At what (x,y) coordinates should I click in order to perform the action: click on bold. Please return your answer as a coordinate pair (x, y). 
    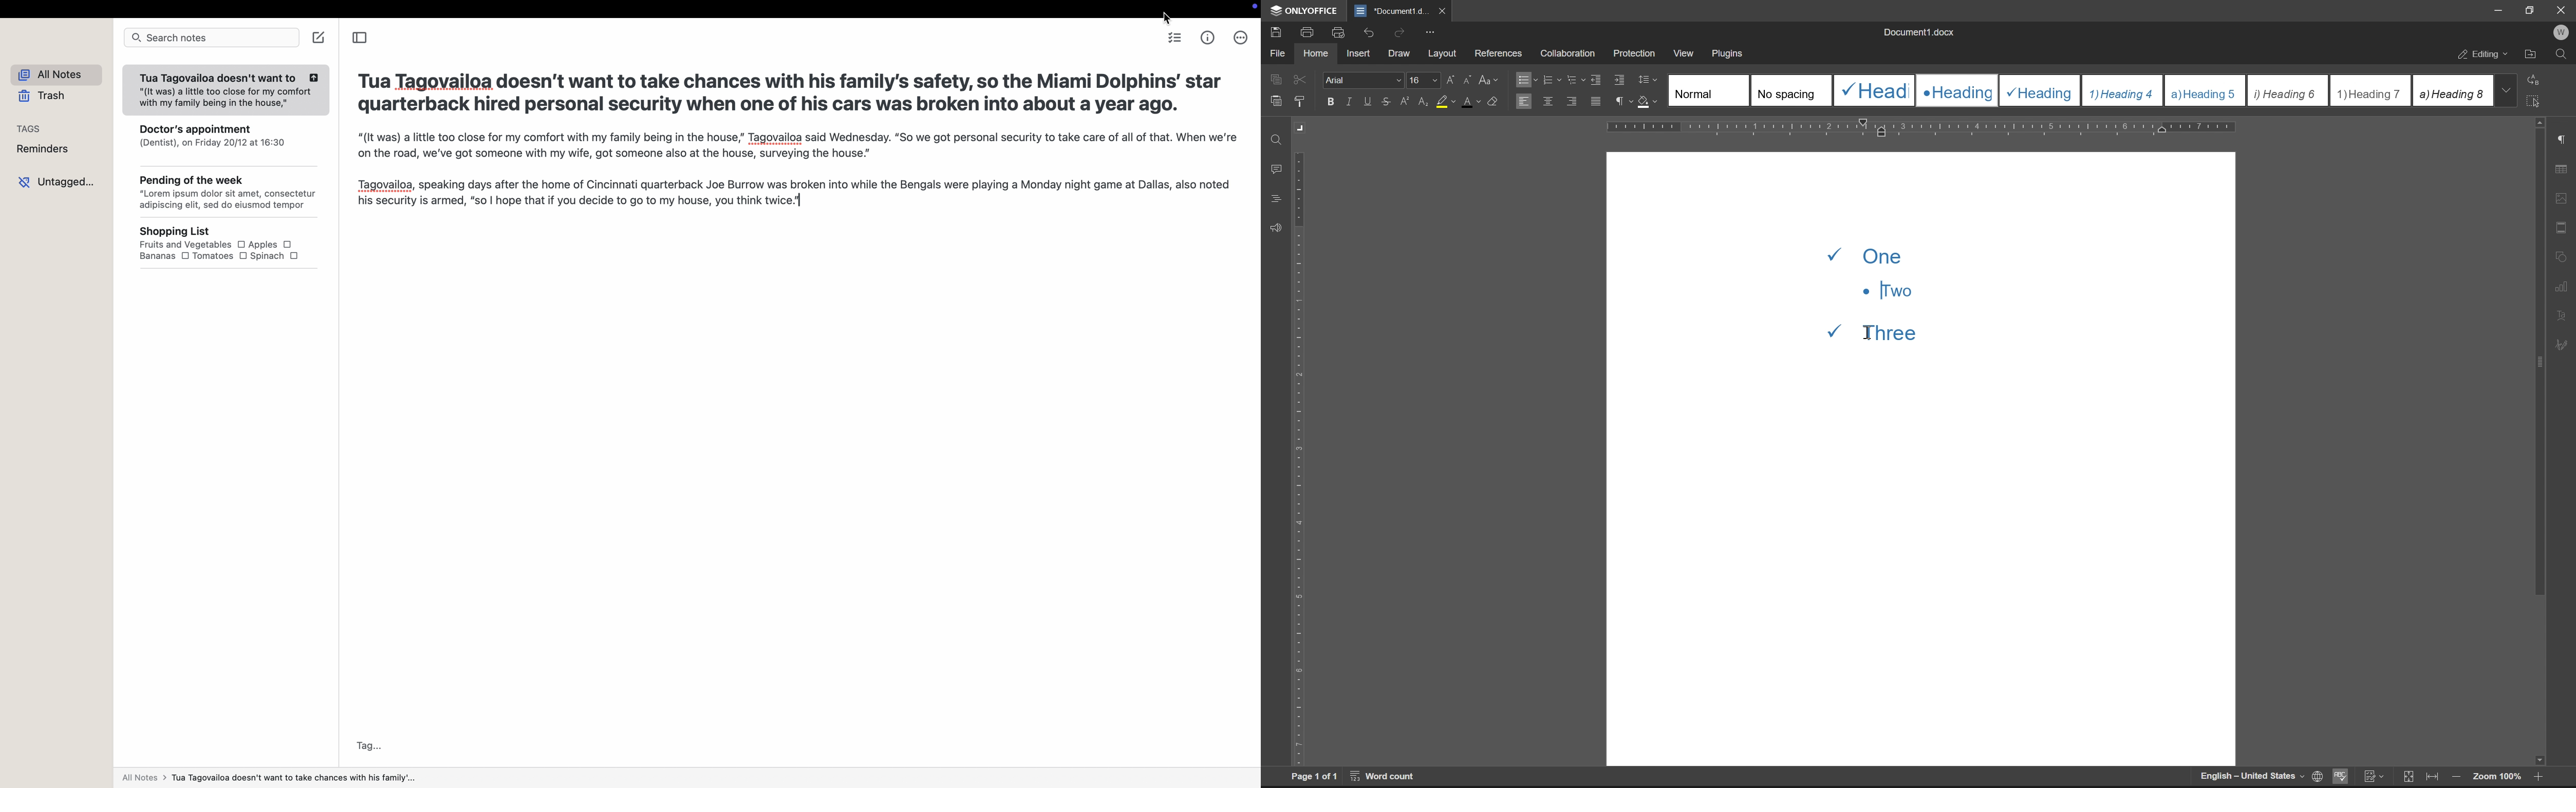
    Looking at the image, I should click on (1331, 102).